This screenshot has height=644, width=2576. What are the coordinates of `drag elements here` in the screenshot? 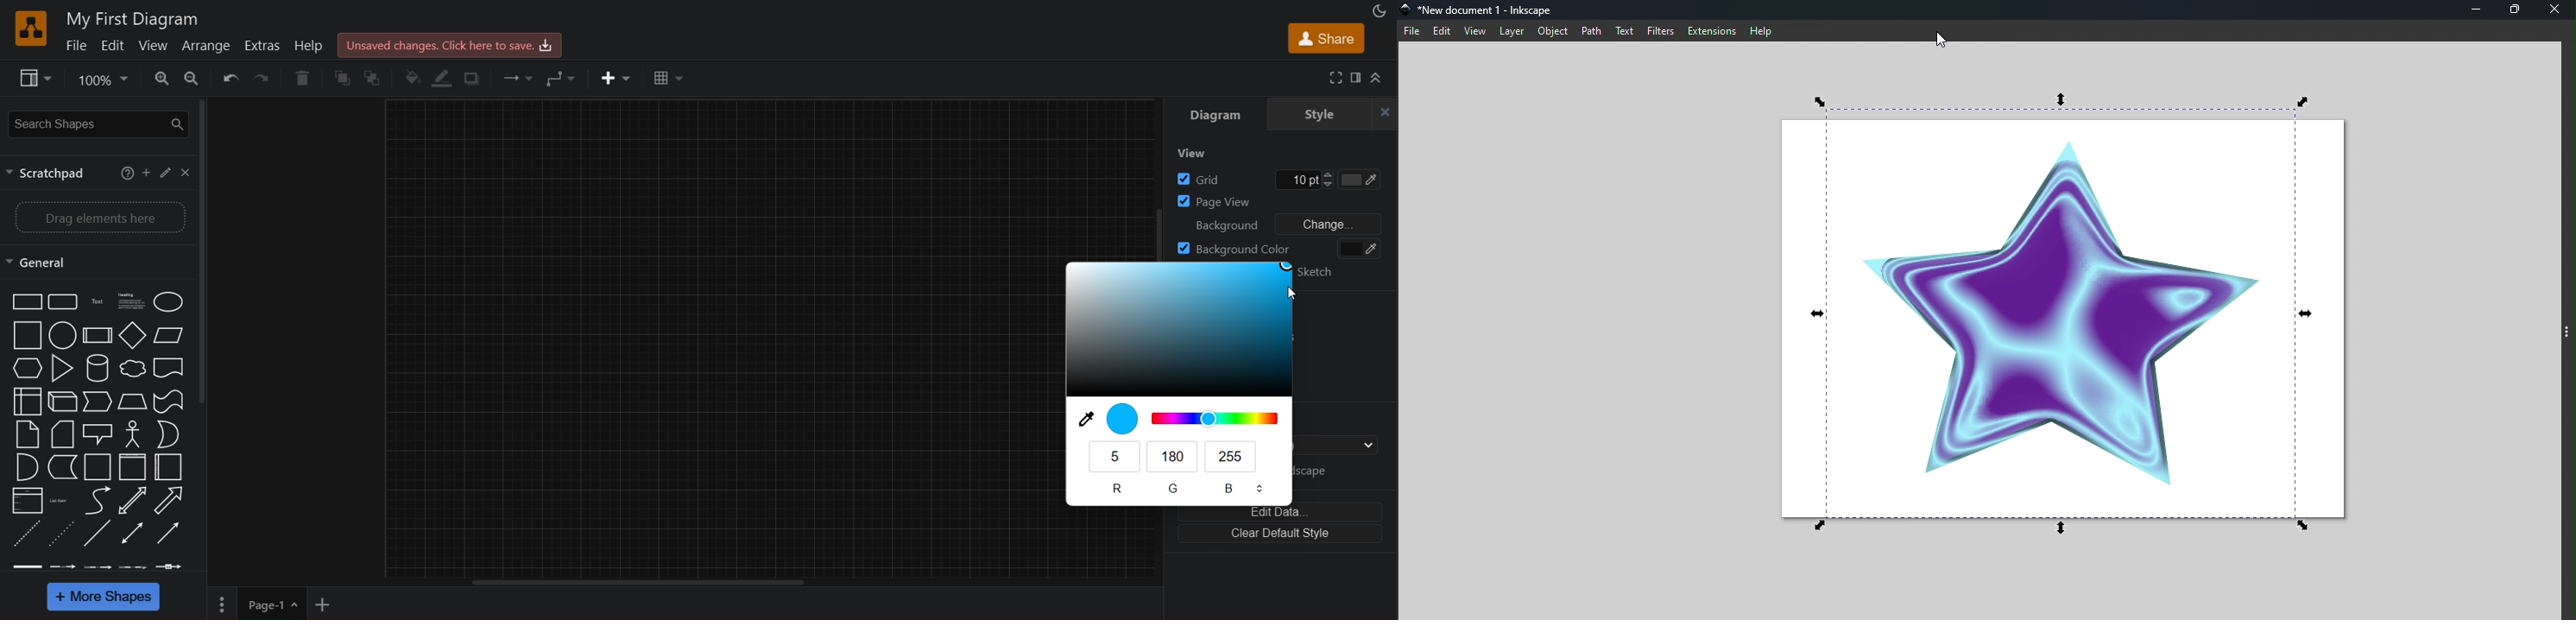 It's located at (99, 216).